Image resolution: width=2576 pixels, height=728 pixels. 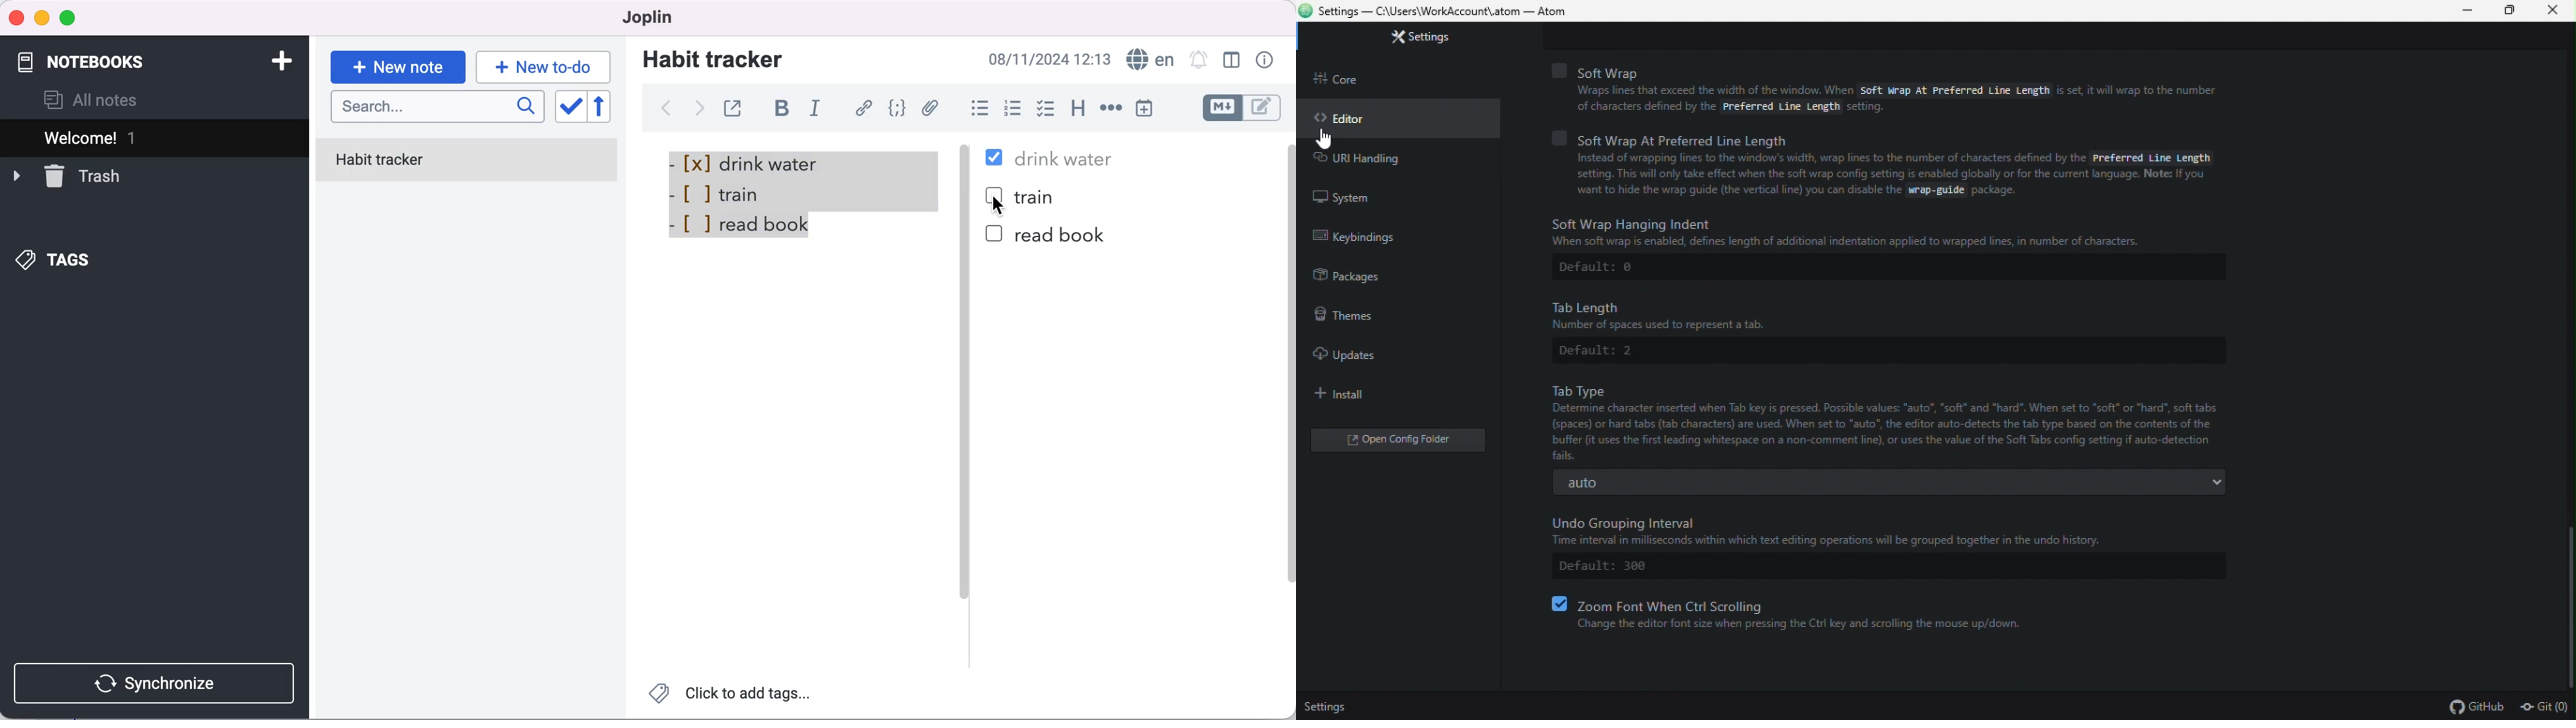 I want to click on all notes, so click(x=91, y=100).